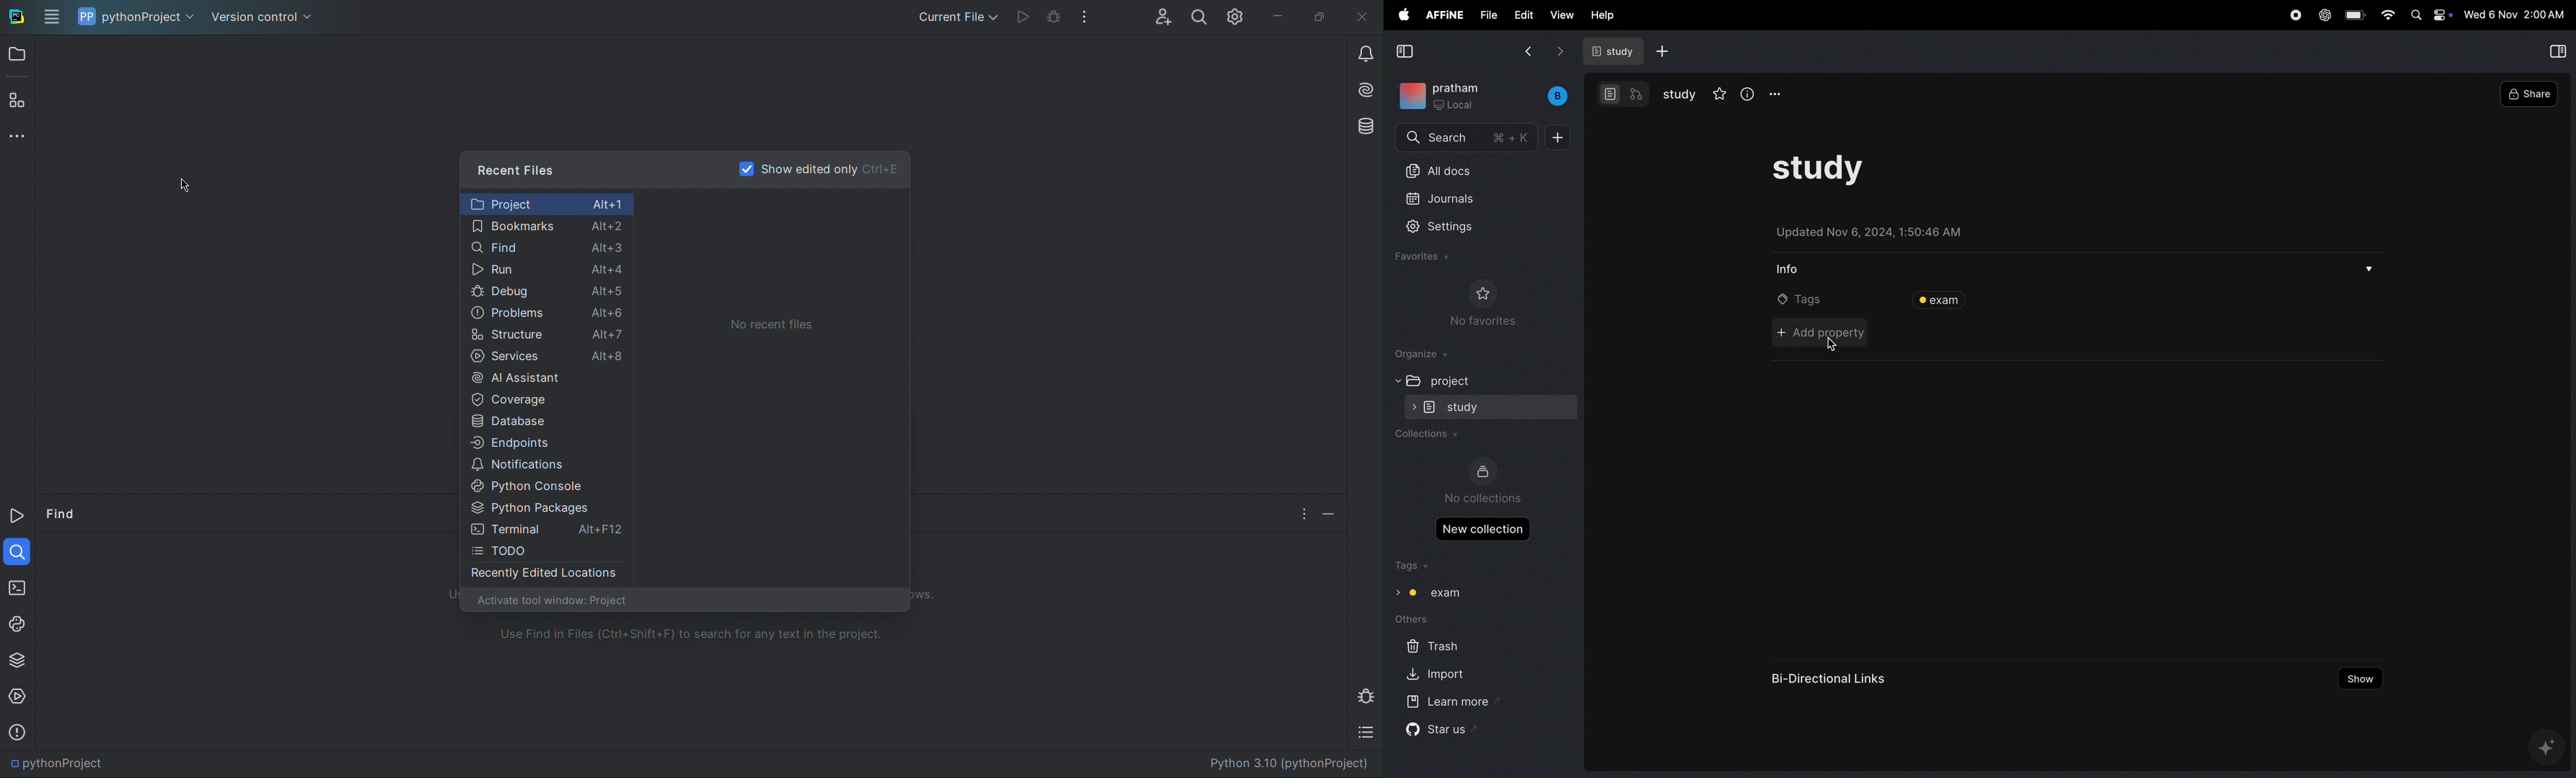 Image resolution: width=2576 pixels, height=784 pixels. Describe the element at coordinates (1621, 94) in the screenshot. I see `modes` at that location.